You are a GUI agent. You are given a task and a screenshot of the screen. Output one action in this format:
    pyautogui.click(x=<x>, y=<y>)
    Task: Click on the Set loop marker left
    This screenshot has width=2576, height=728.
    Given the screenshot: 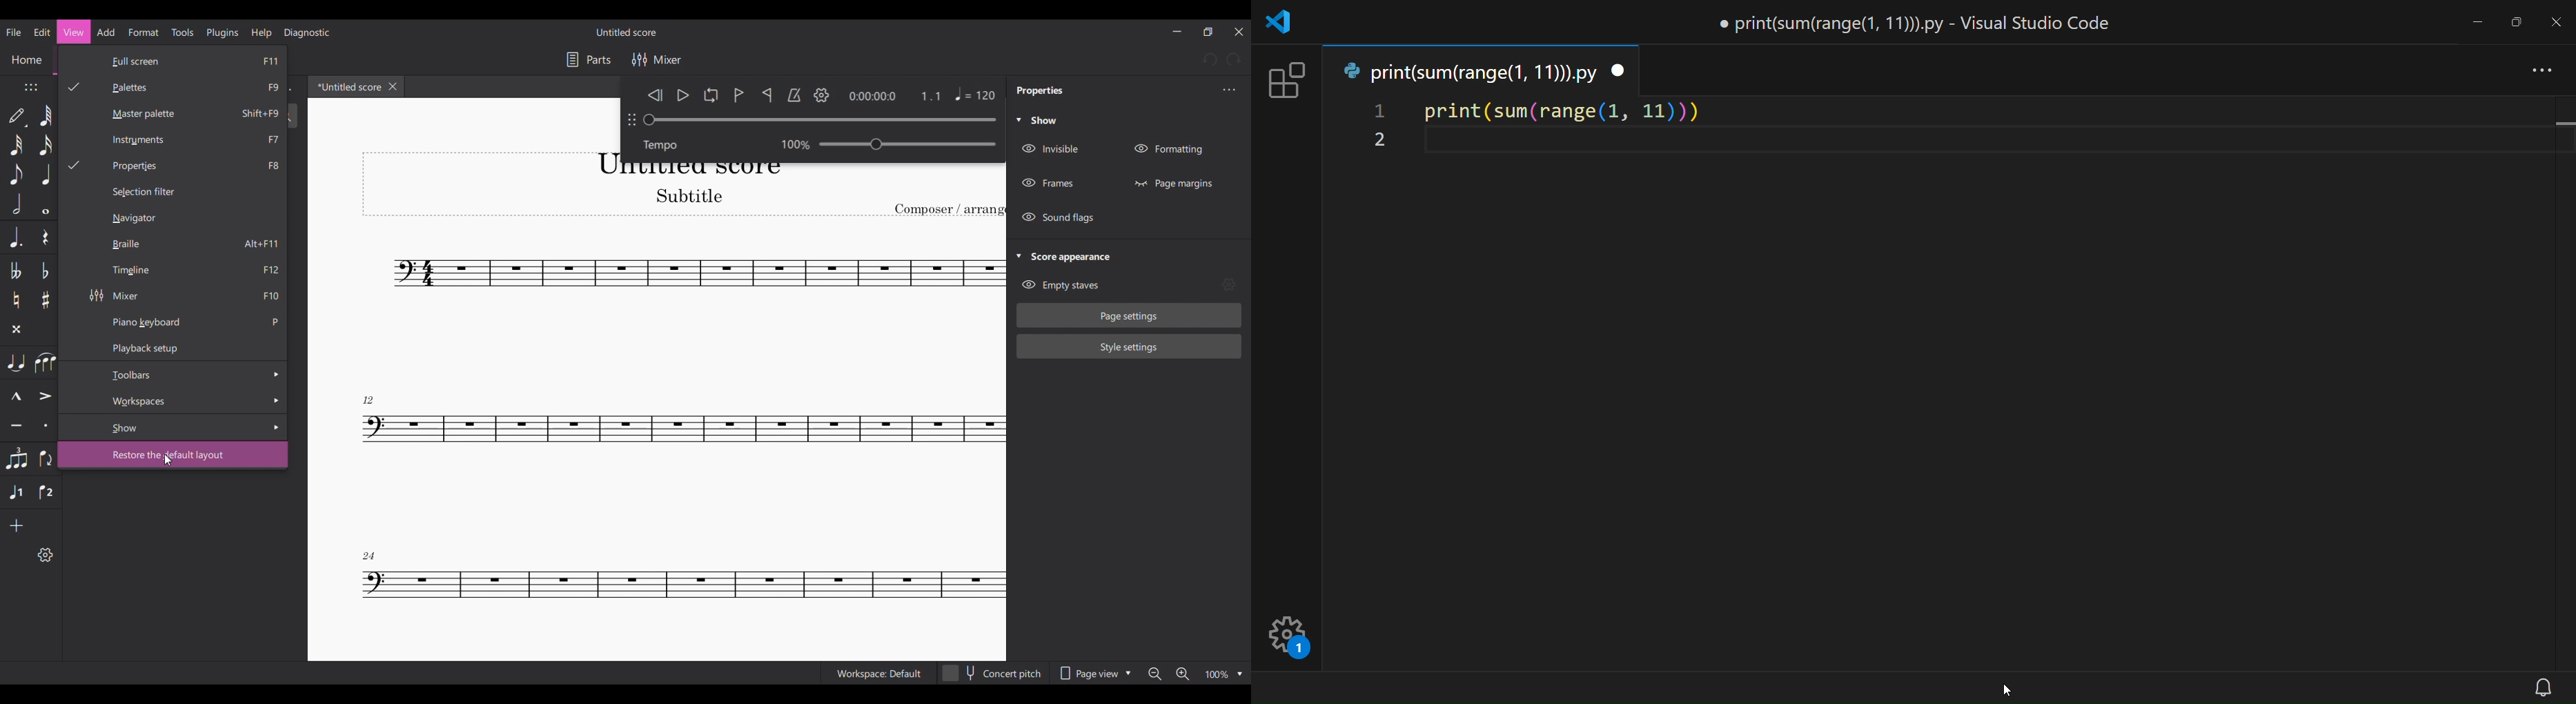 What is the action you would take?
    pyautogui.click(x=739, y=95)
    